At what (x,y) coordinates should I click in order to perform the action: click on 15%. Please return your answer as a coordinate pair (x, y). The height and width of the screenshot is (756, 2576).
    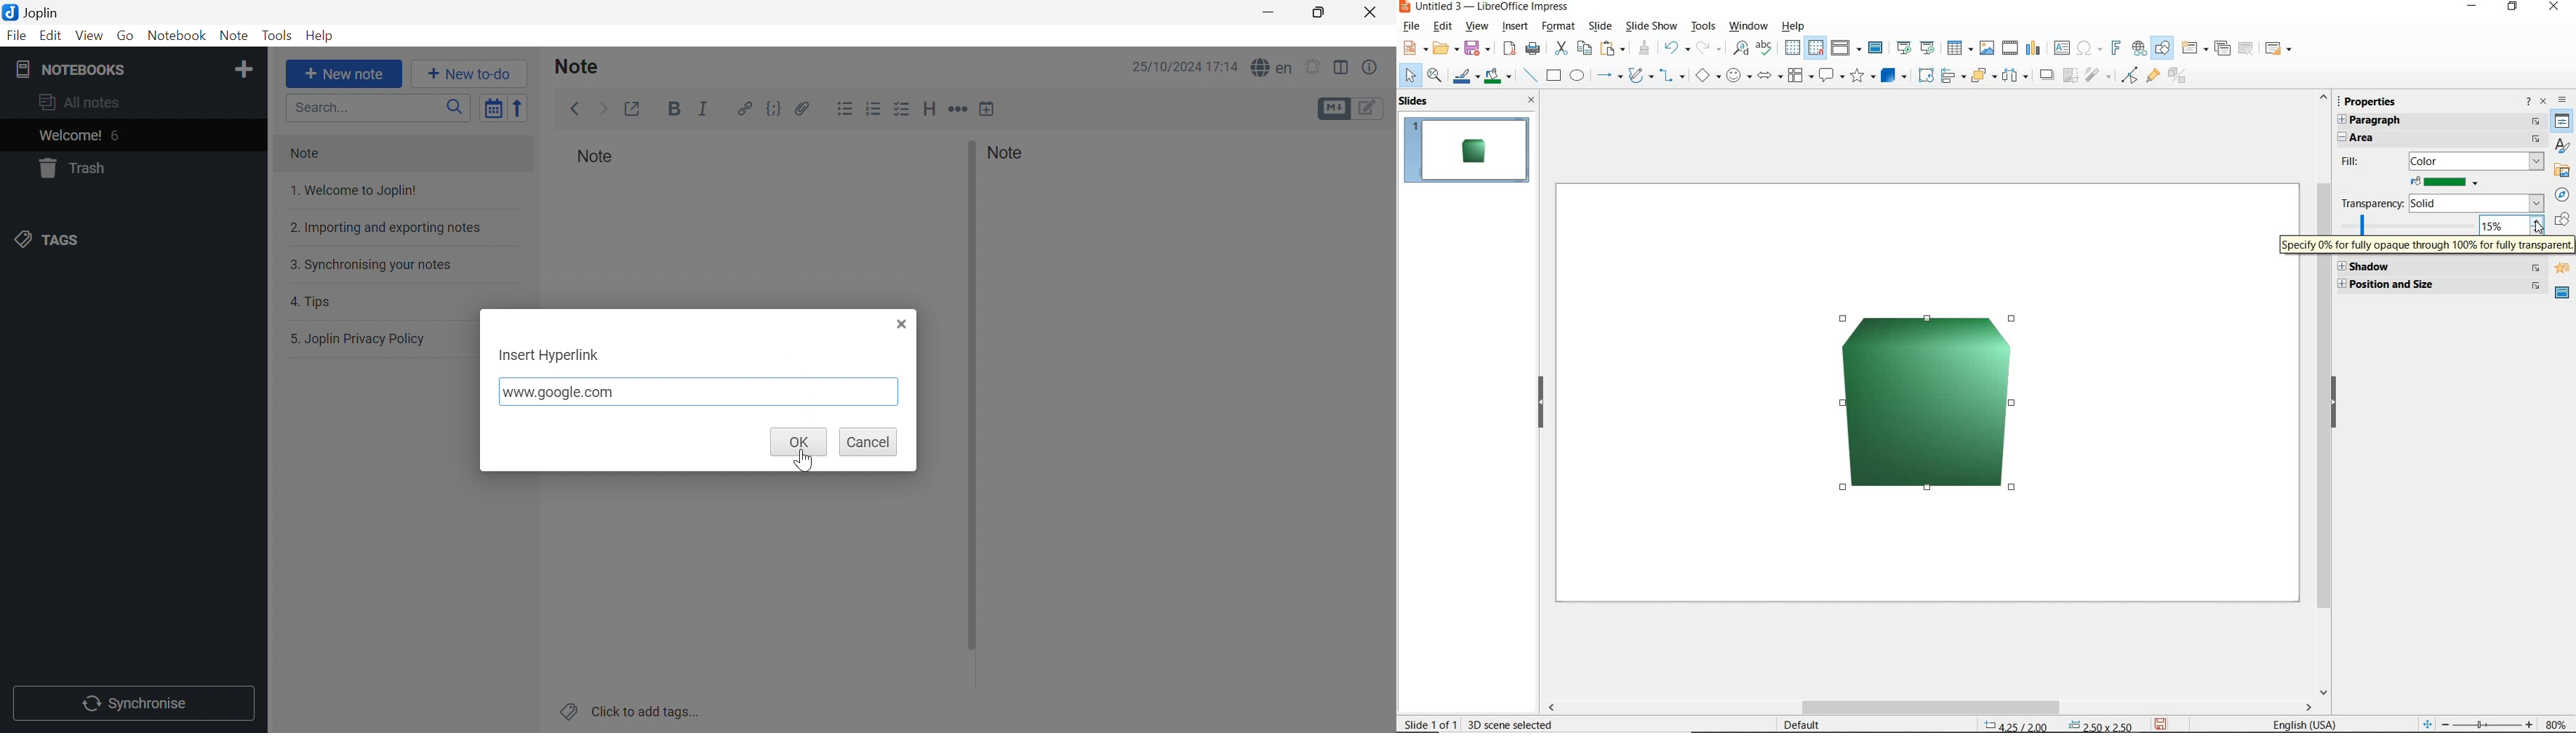
    Looking at the image, I should click on (2509, 225).